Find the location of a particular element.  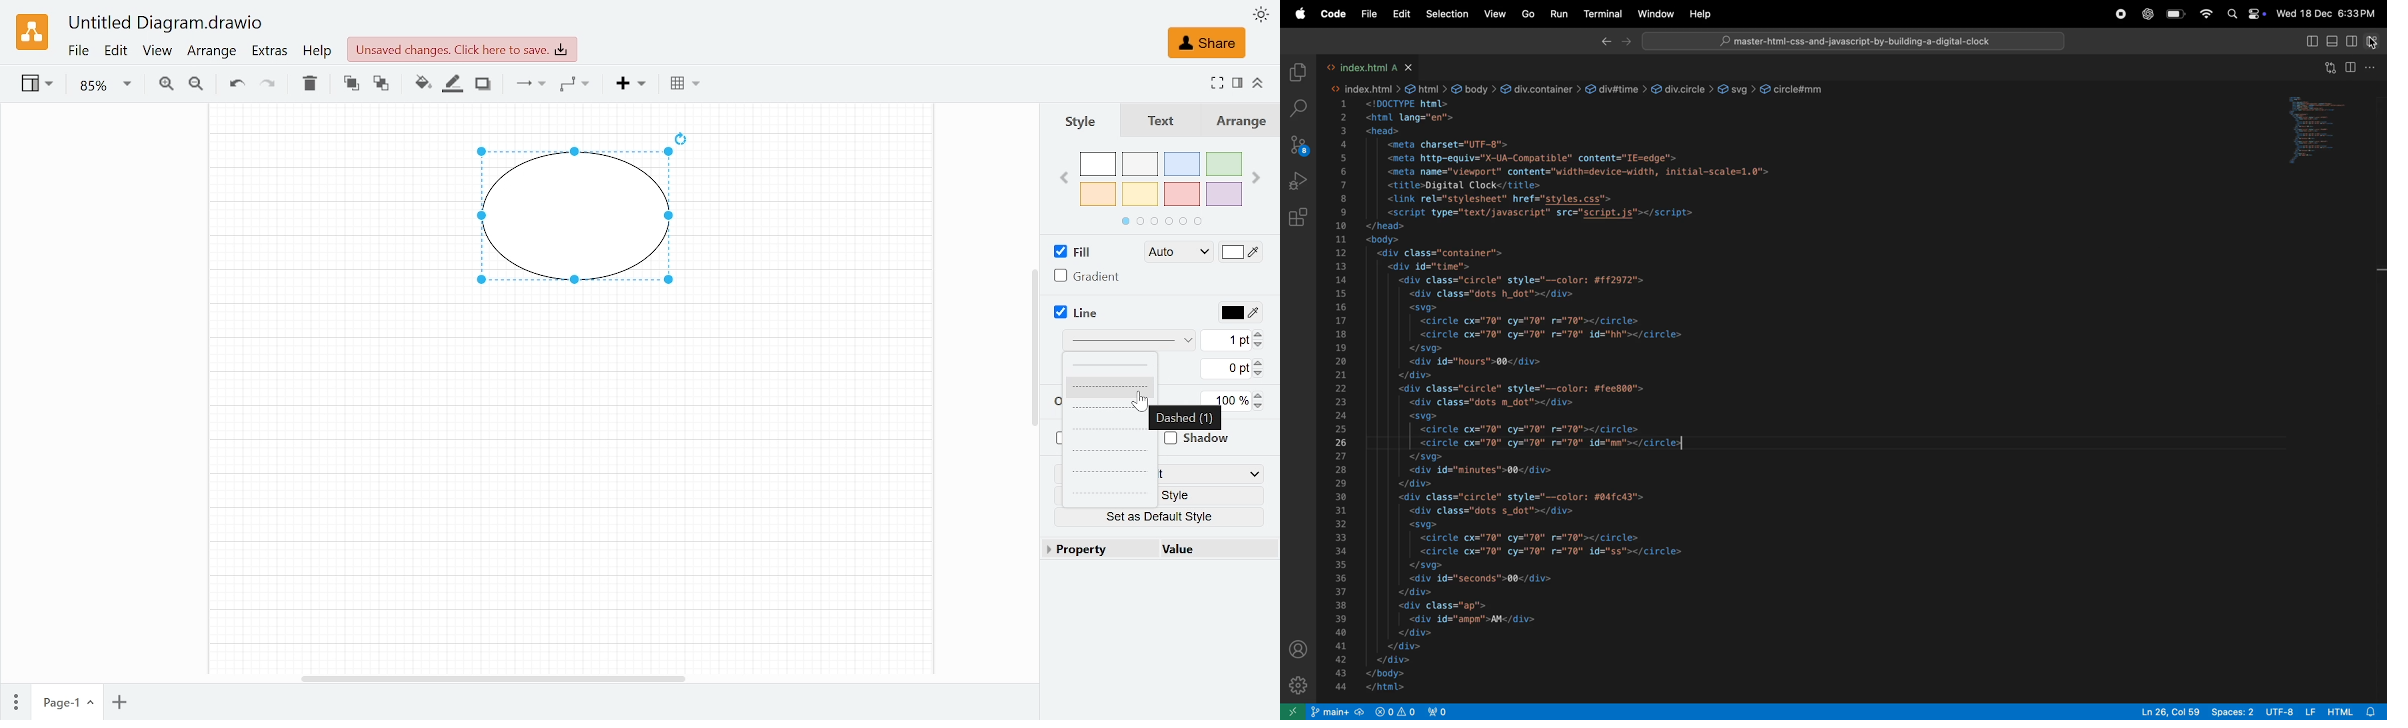

View is located at coordinates (157, 52).